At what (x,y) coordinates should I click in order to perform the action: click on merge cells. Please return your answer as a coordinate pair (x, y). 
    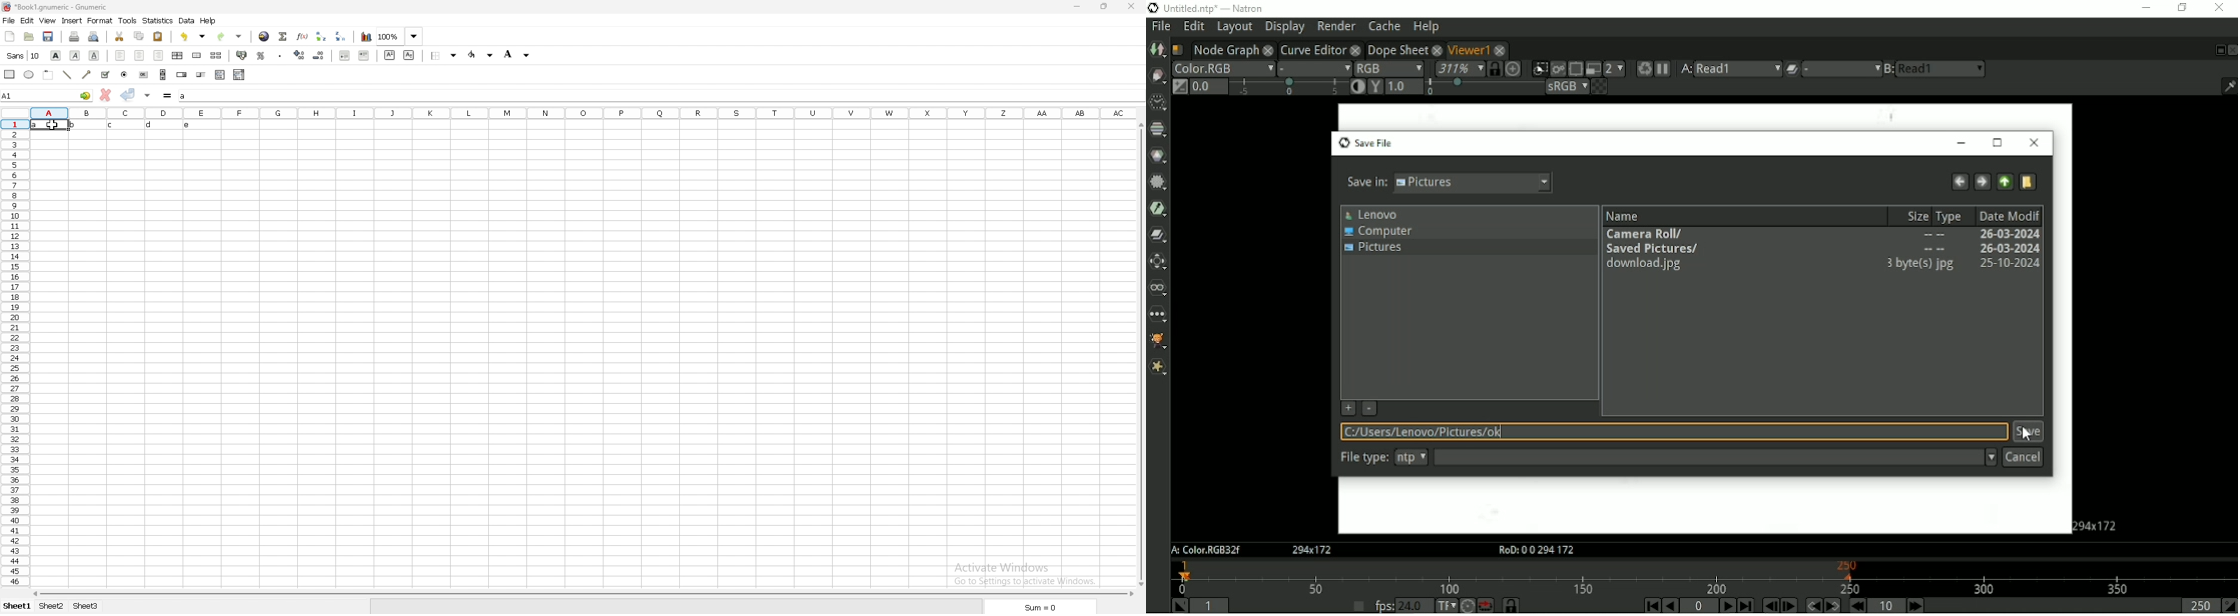
    Looking at the image, I should click on (197, 55).